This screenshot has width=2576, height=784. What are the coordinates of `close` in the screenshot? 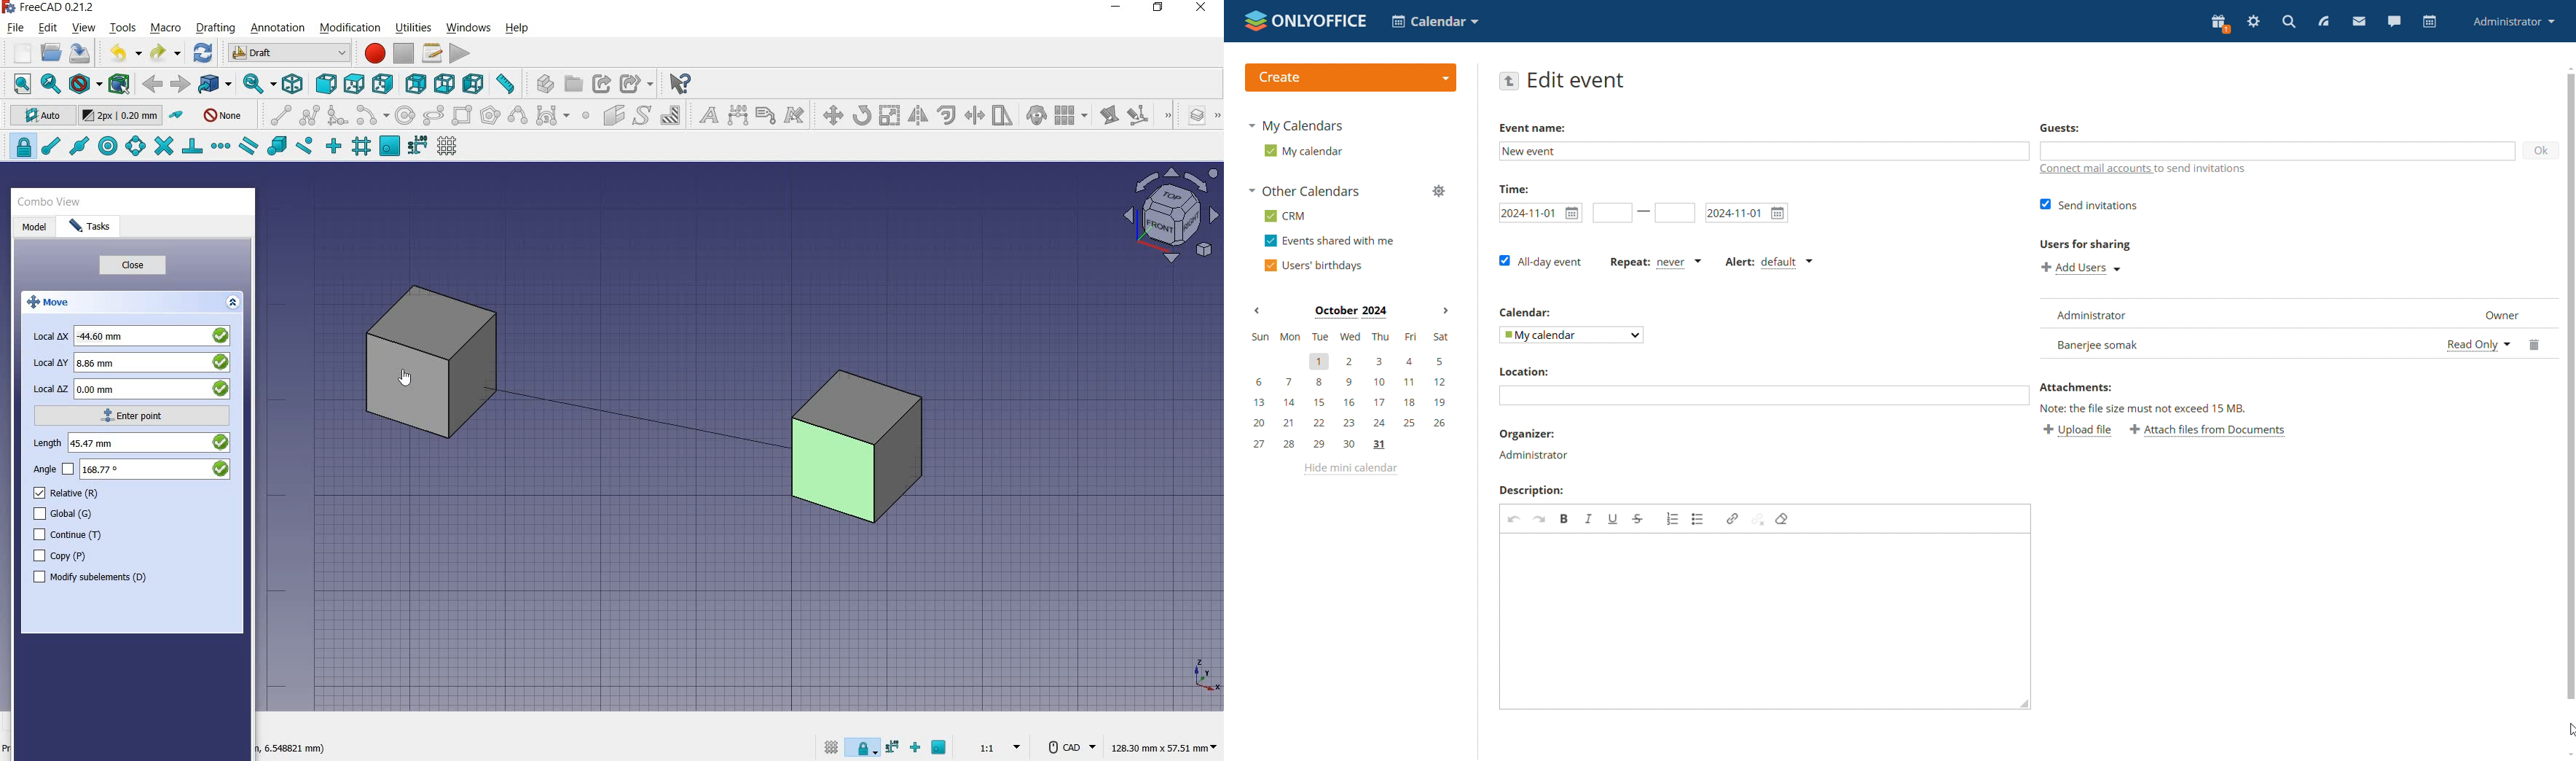 It's located at (1199, 9).